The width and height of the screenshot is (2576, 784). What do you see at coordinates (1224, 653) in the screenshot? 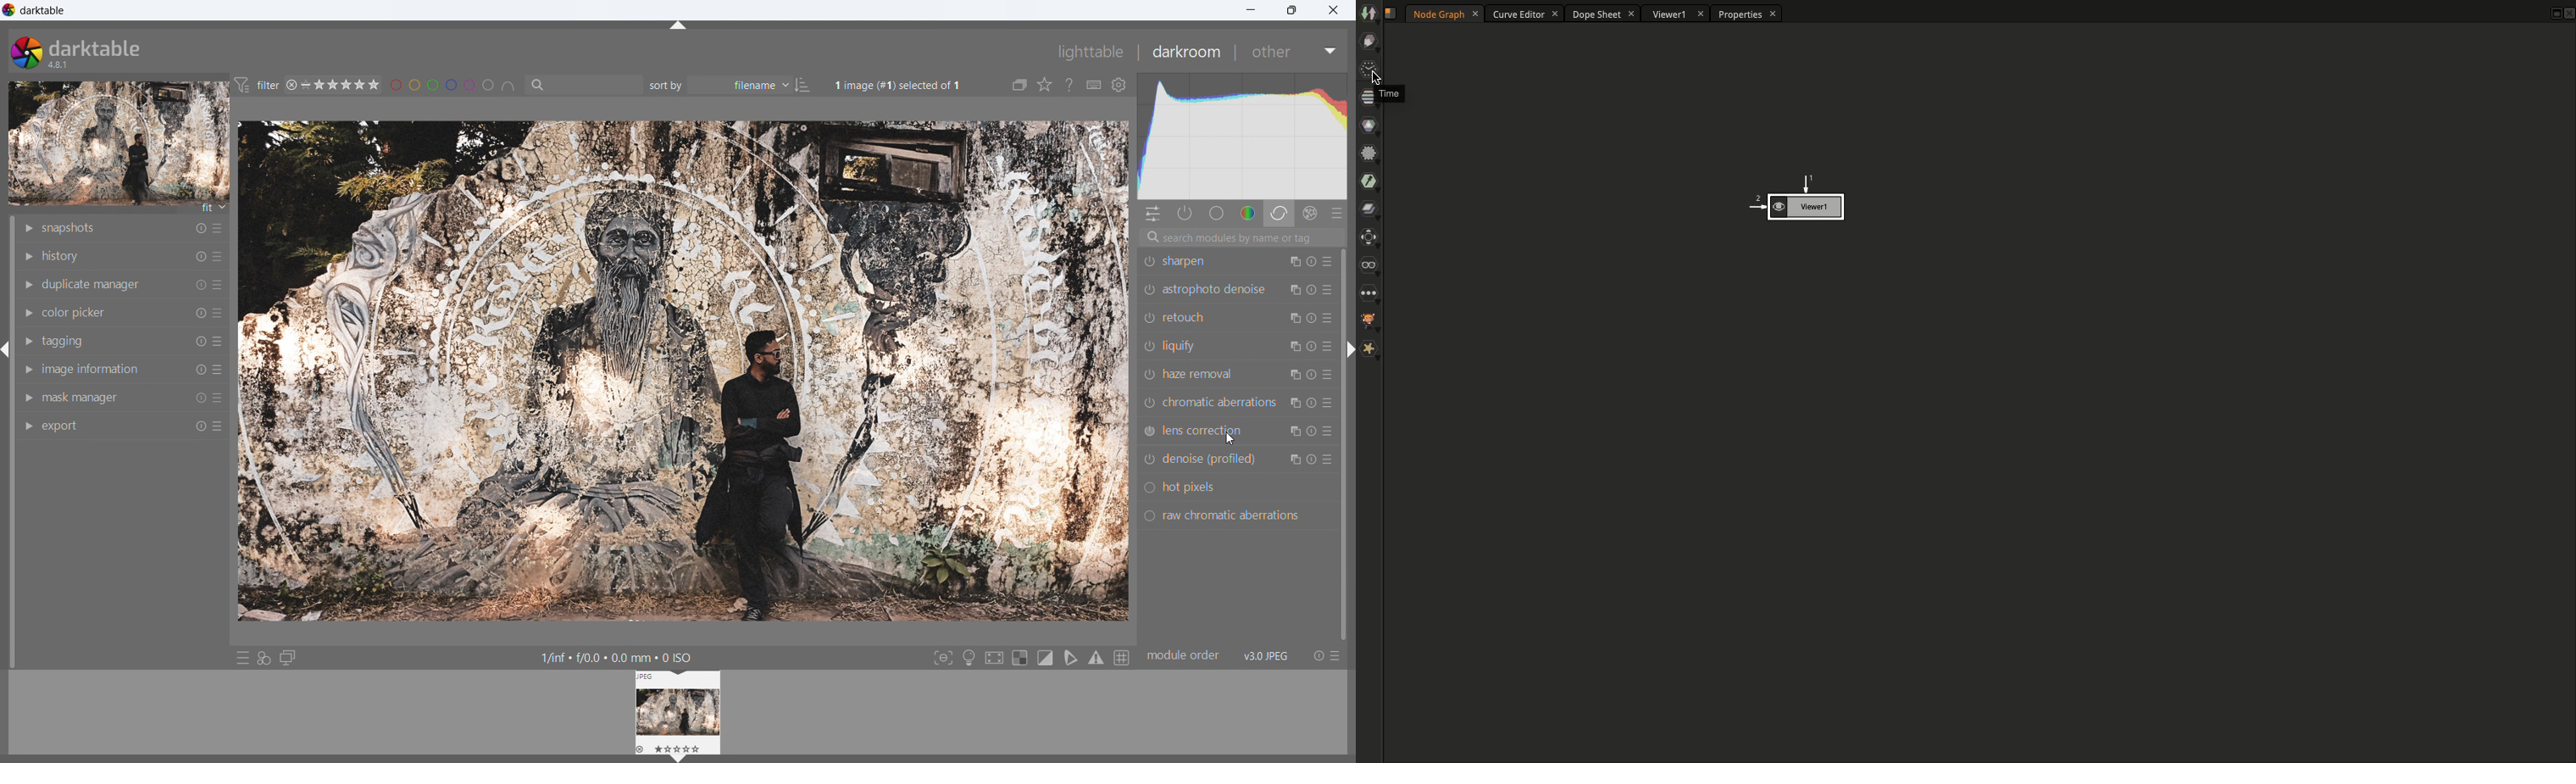
I see `module order v3.0 JPEG` at bounding box center [1224, 653].